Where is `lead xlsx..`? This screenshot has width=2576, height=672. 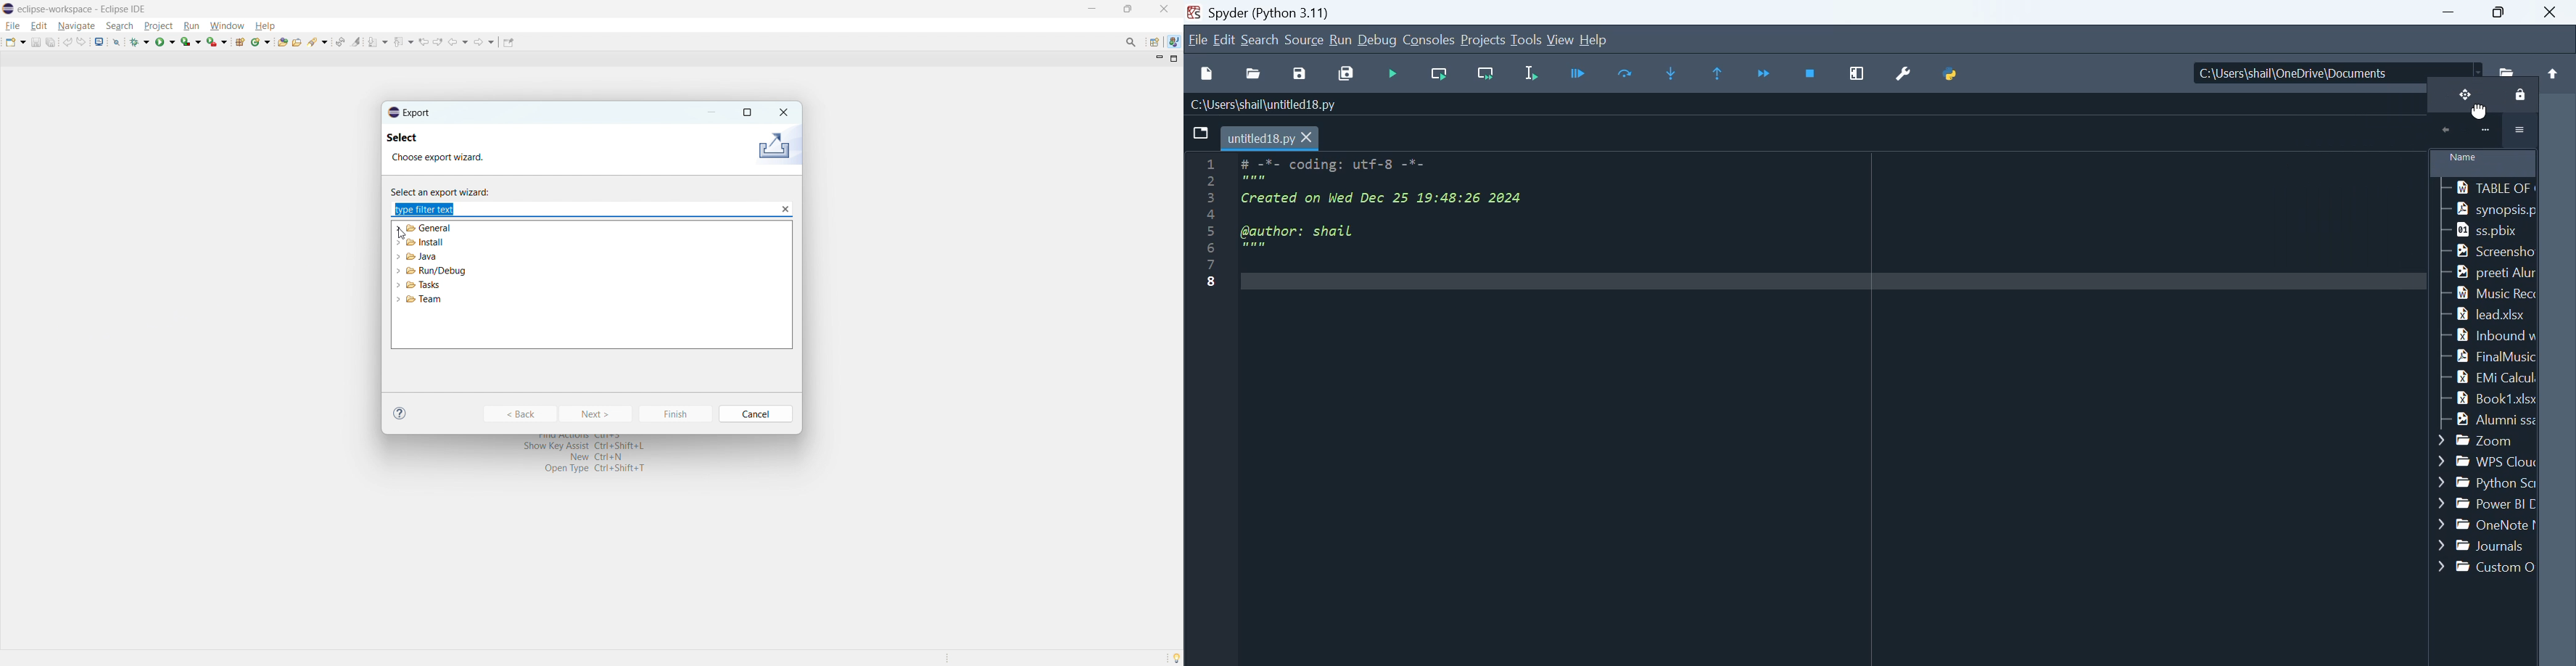 lead xlsx.. is located at coordinates (2488, 312).